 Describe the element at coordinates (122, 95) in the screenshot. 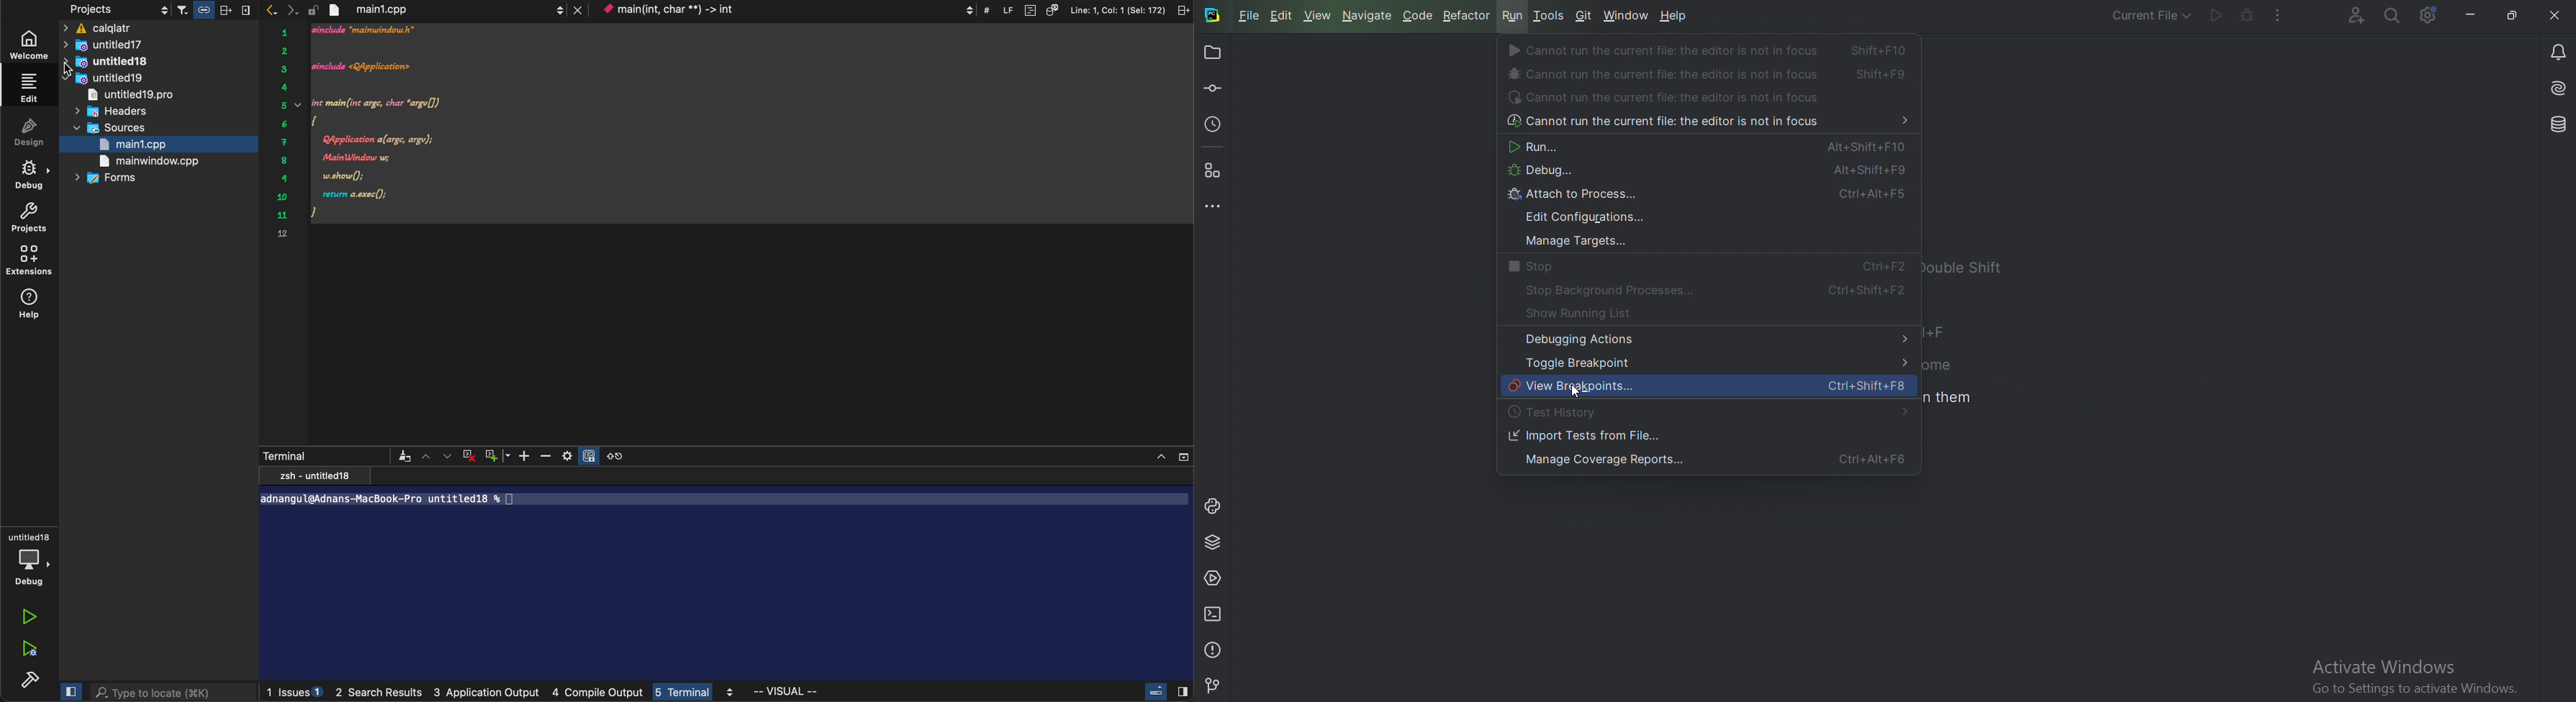

I see `headrers` at that location.